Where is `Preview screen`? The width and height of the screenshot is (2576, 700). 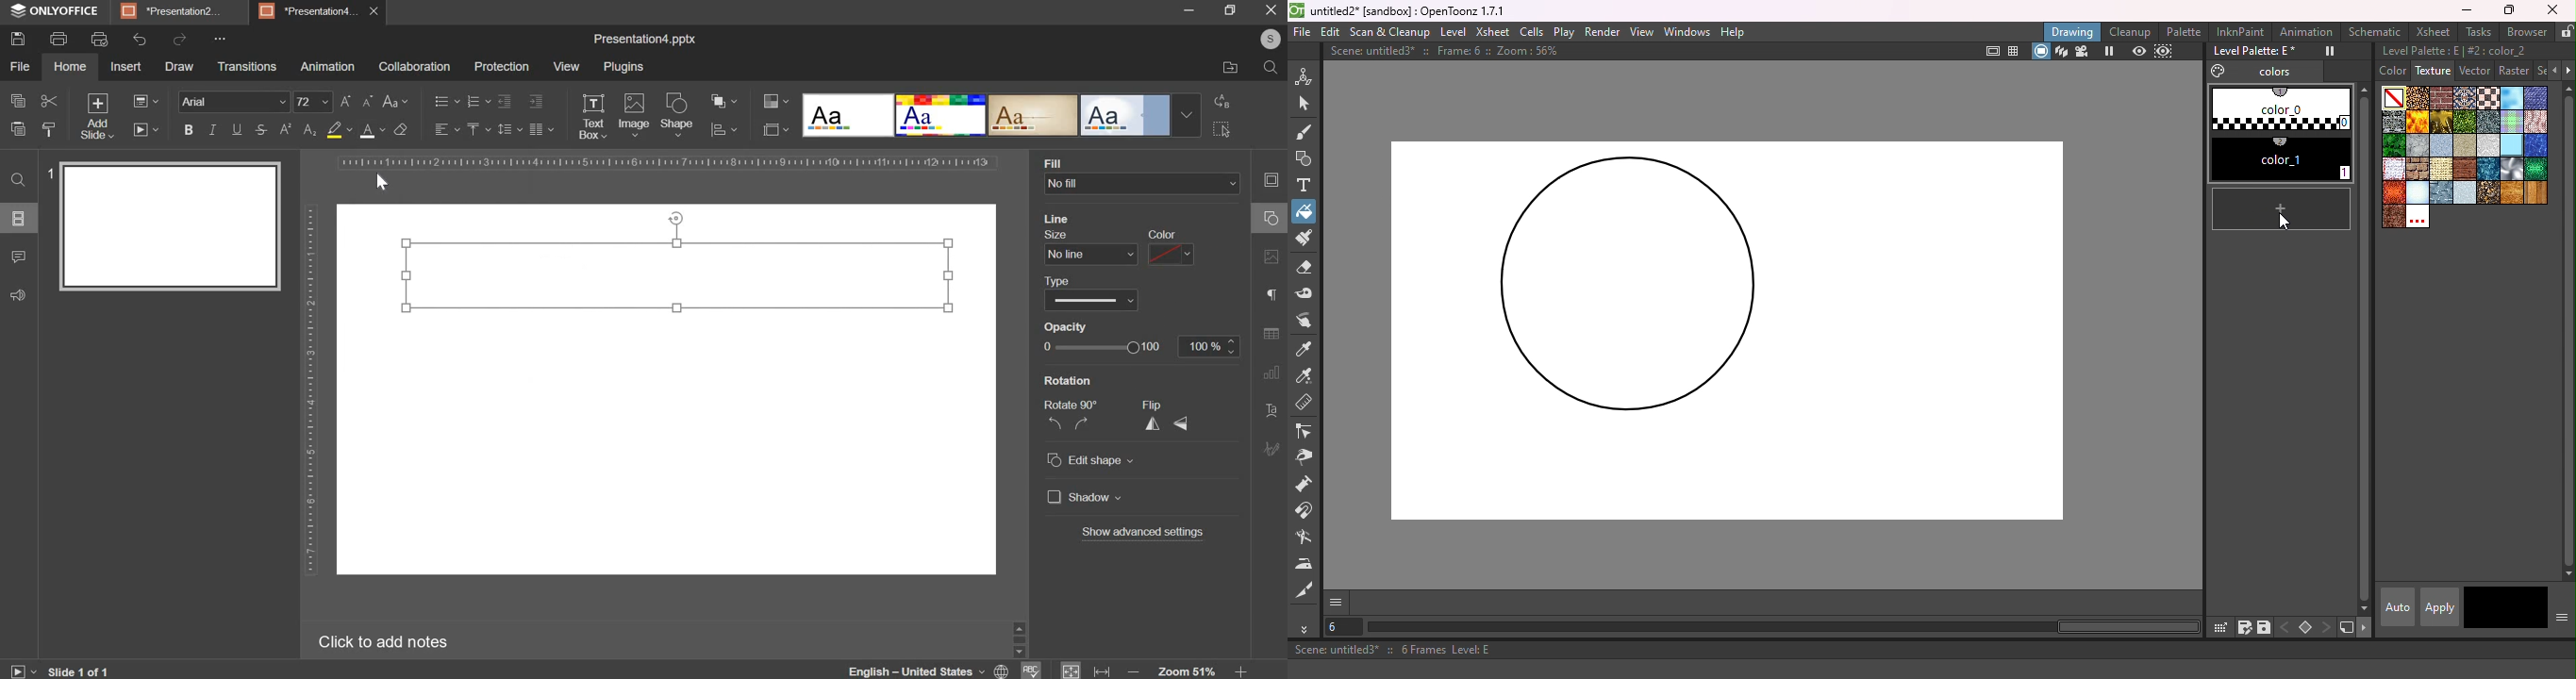 Preview screen is located at coordinates (166, 226).